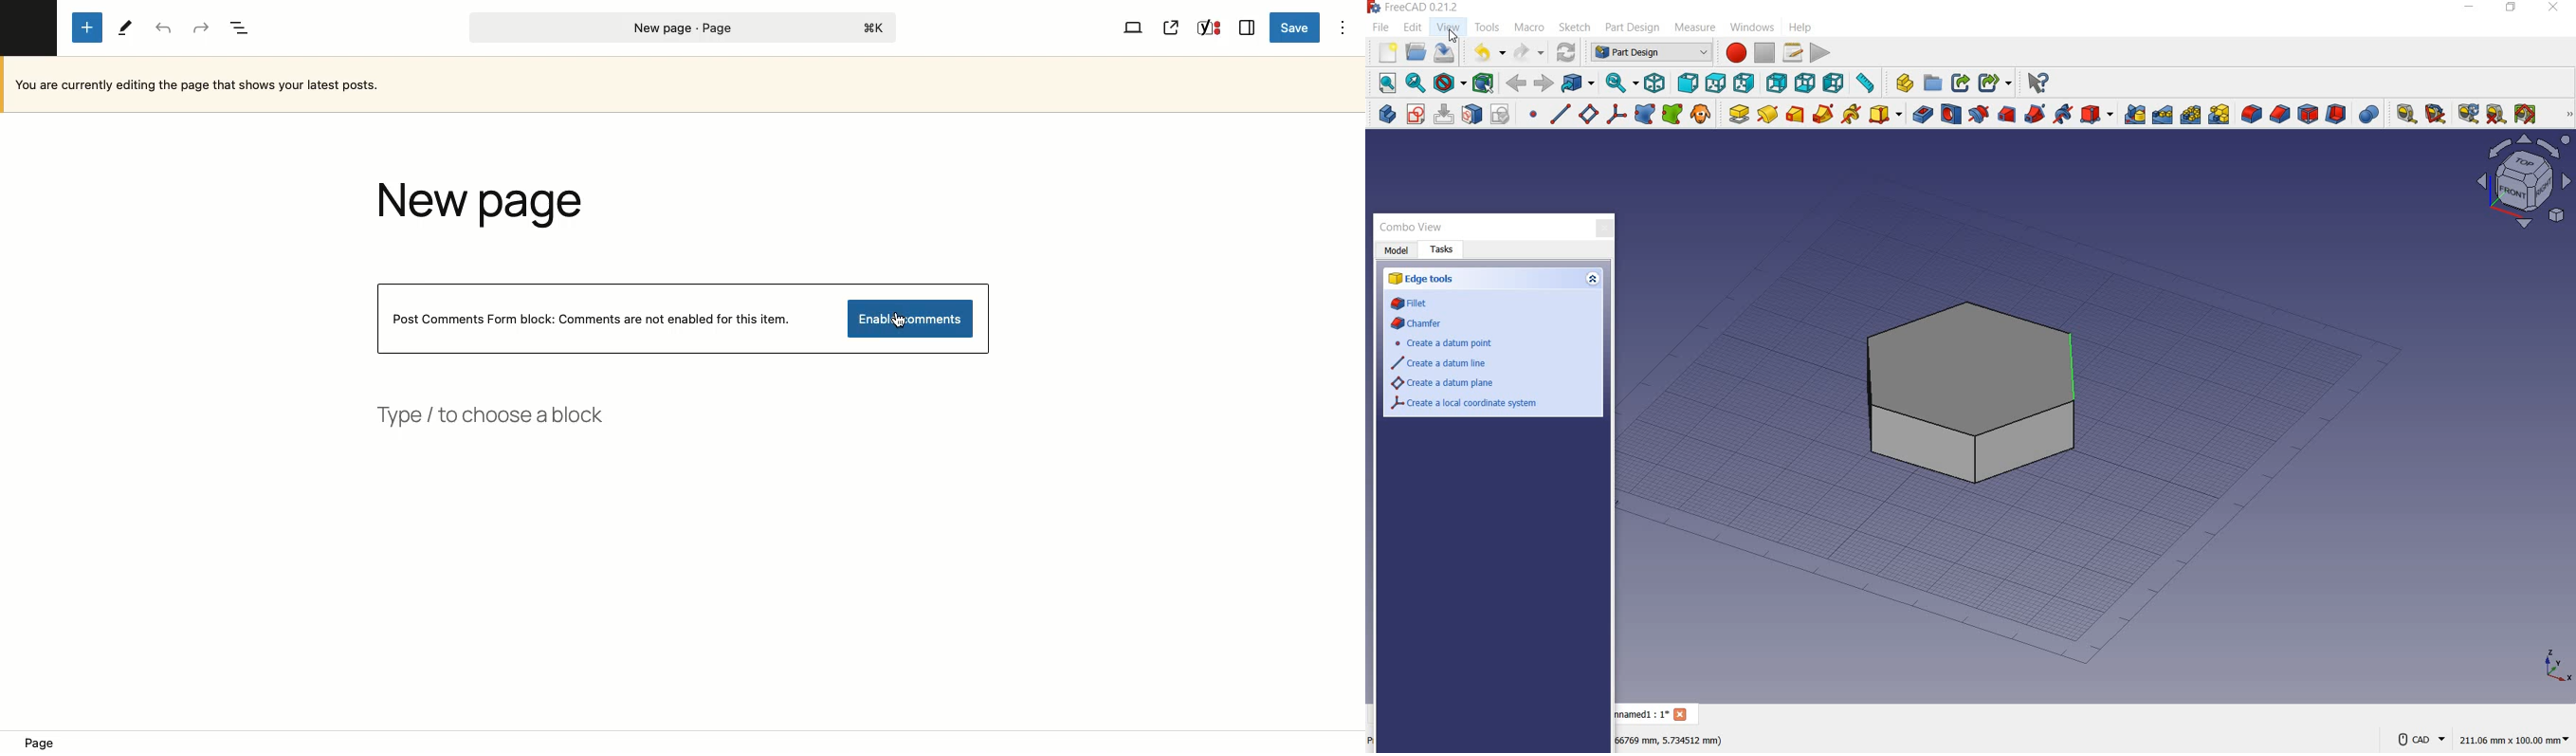 The image size is (2576, 756). What do you see at coordinates (1768, 113) in the screenshot?
I see `revolution` at bounding box center [1768, 113].